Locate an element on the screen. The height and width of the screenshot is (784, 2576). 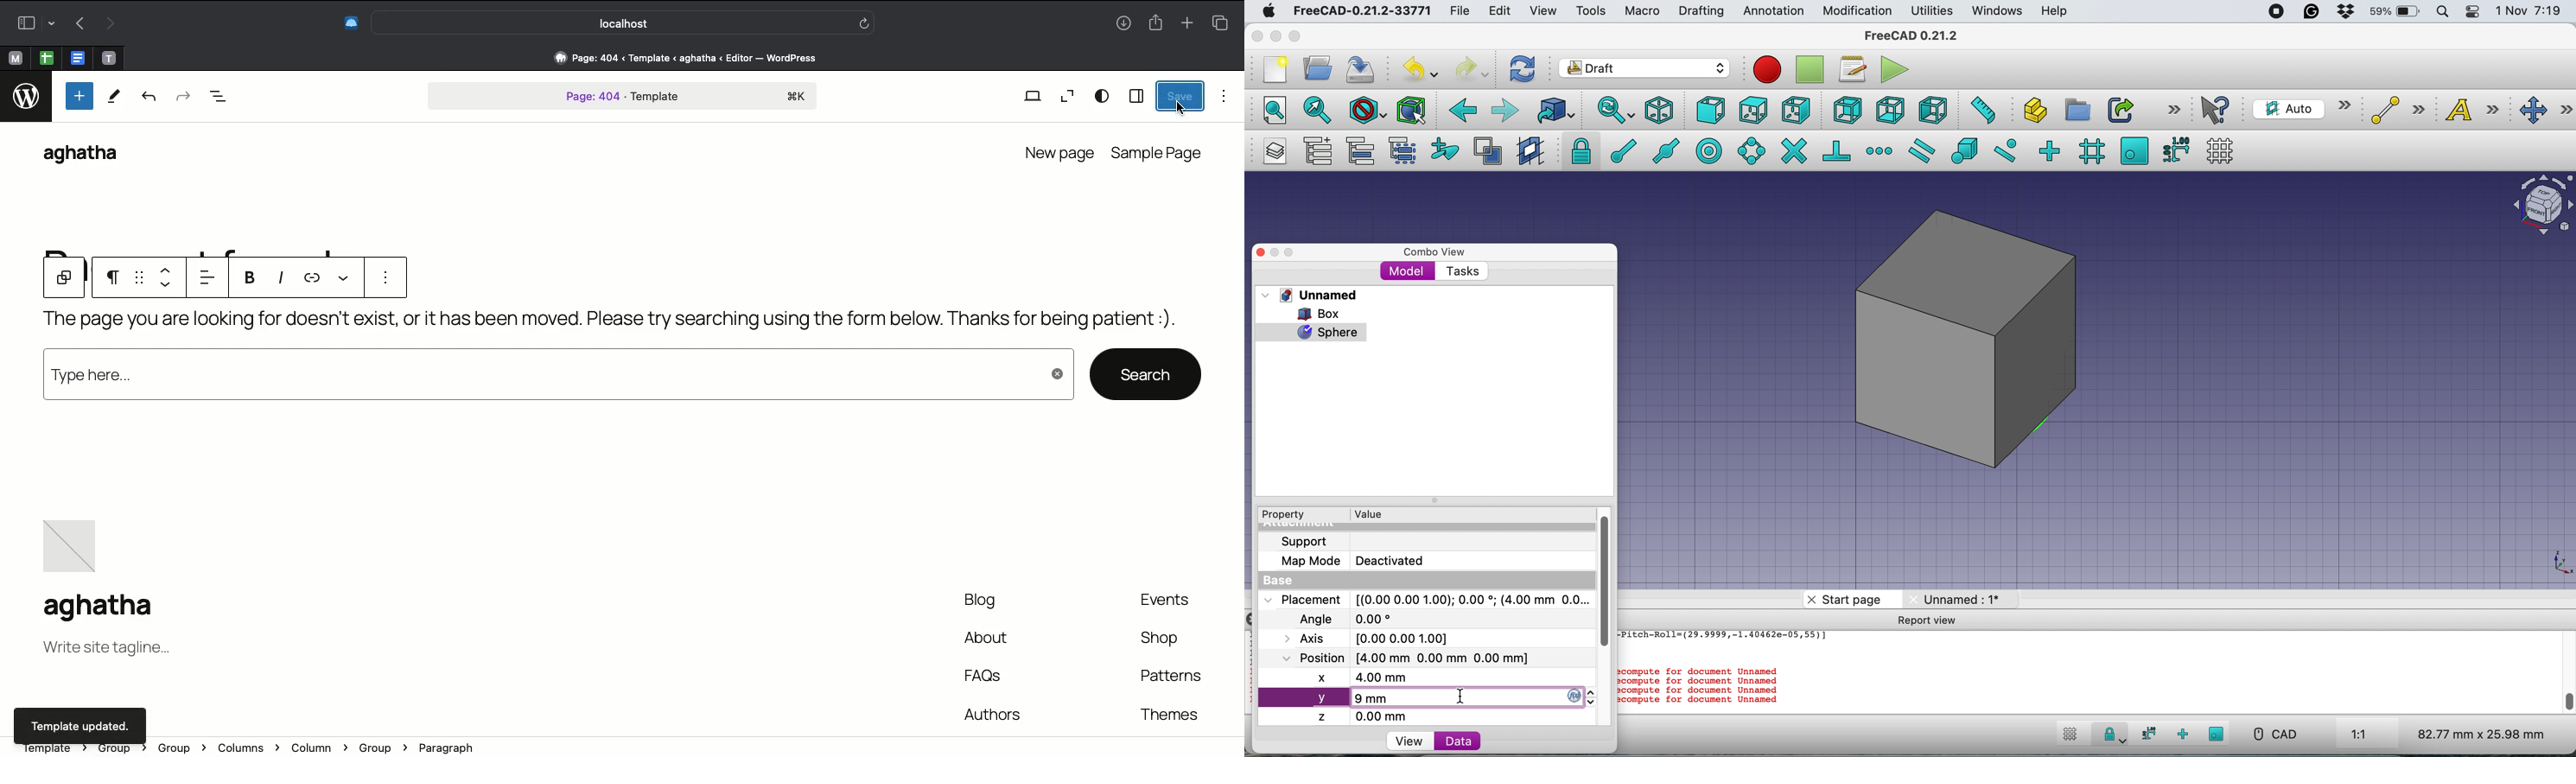
combo view is located at coordinates (1435, 252).